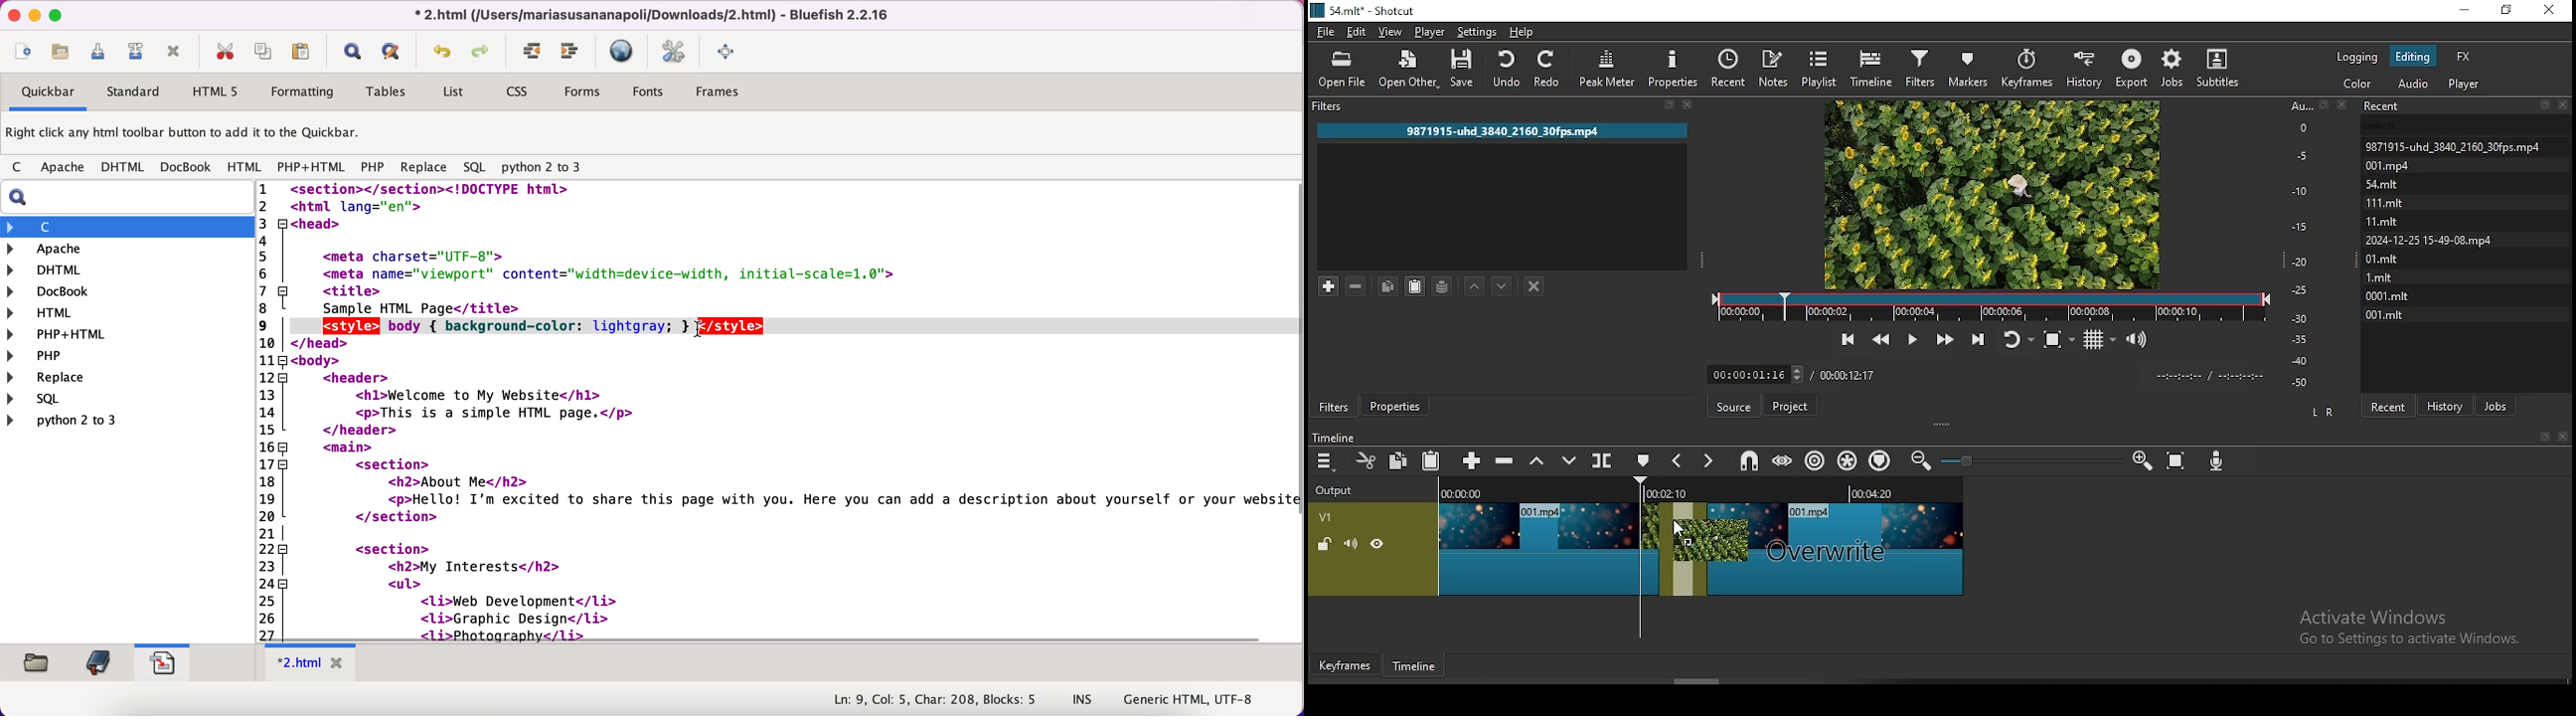  What do you see at coordinates (2507, 13) in the screenshot?
I see `restore` at bounding box center [2507, 13].